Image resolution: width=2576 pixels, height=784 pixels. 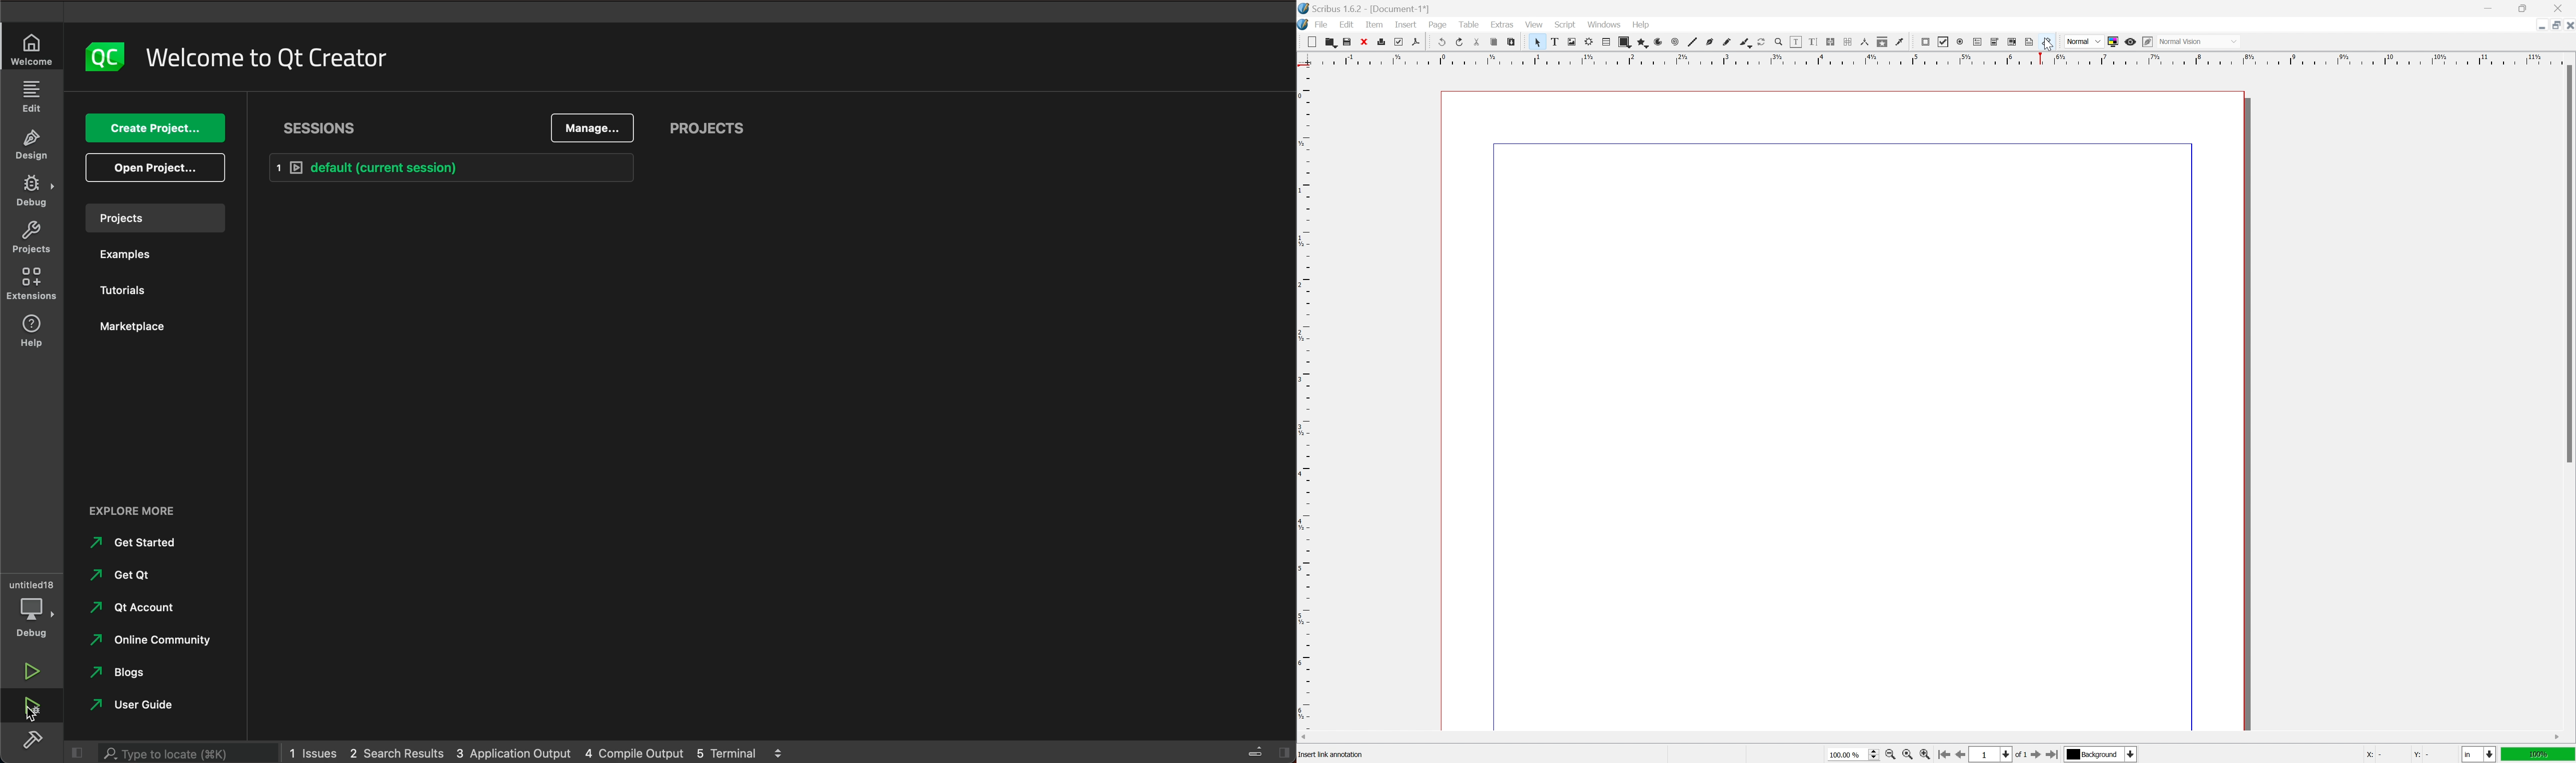 I want to click on marketplace, so click(x=155, y=327).